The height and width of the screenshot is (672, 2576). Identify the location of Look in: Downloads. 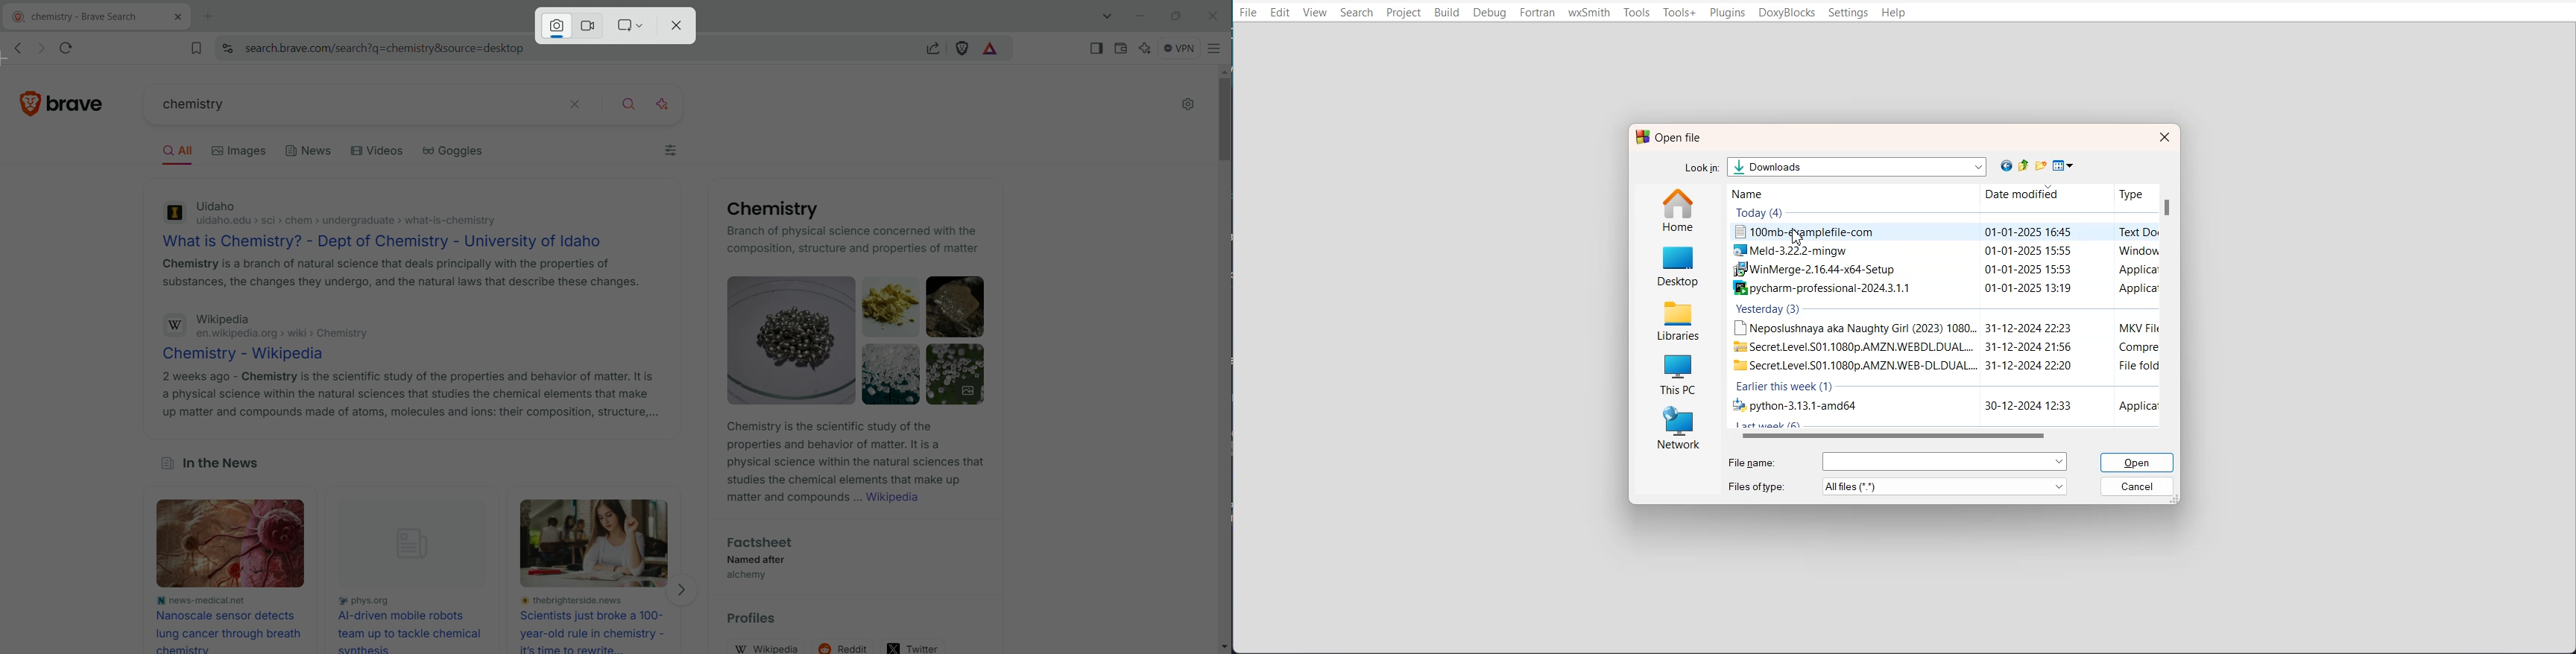
(1839, 166).